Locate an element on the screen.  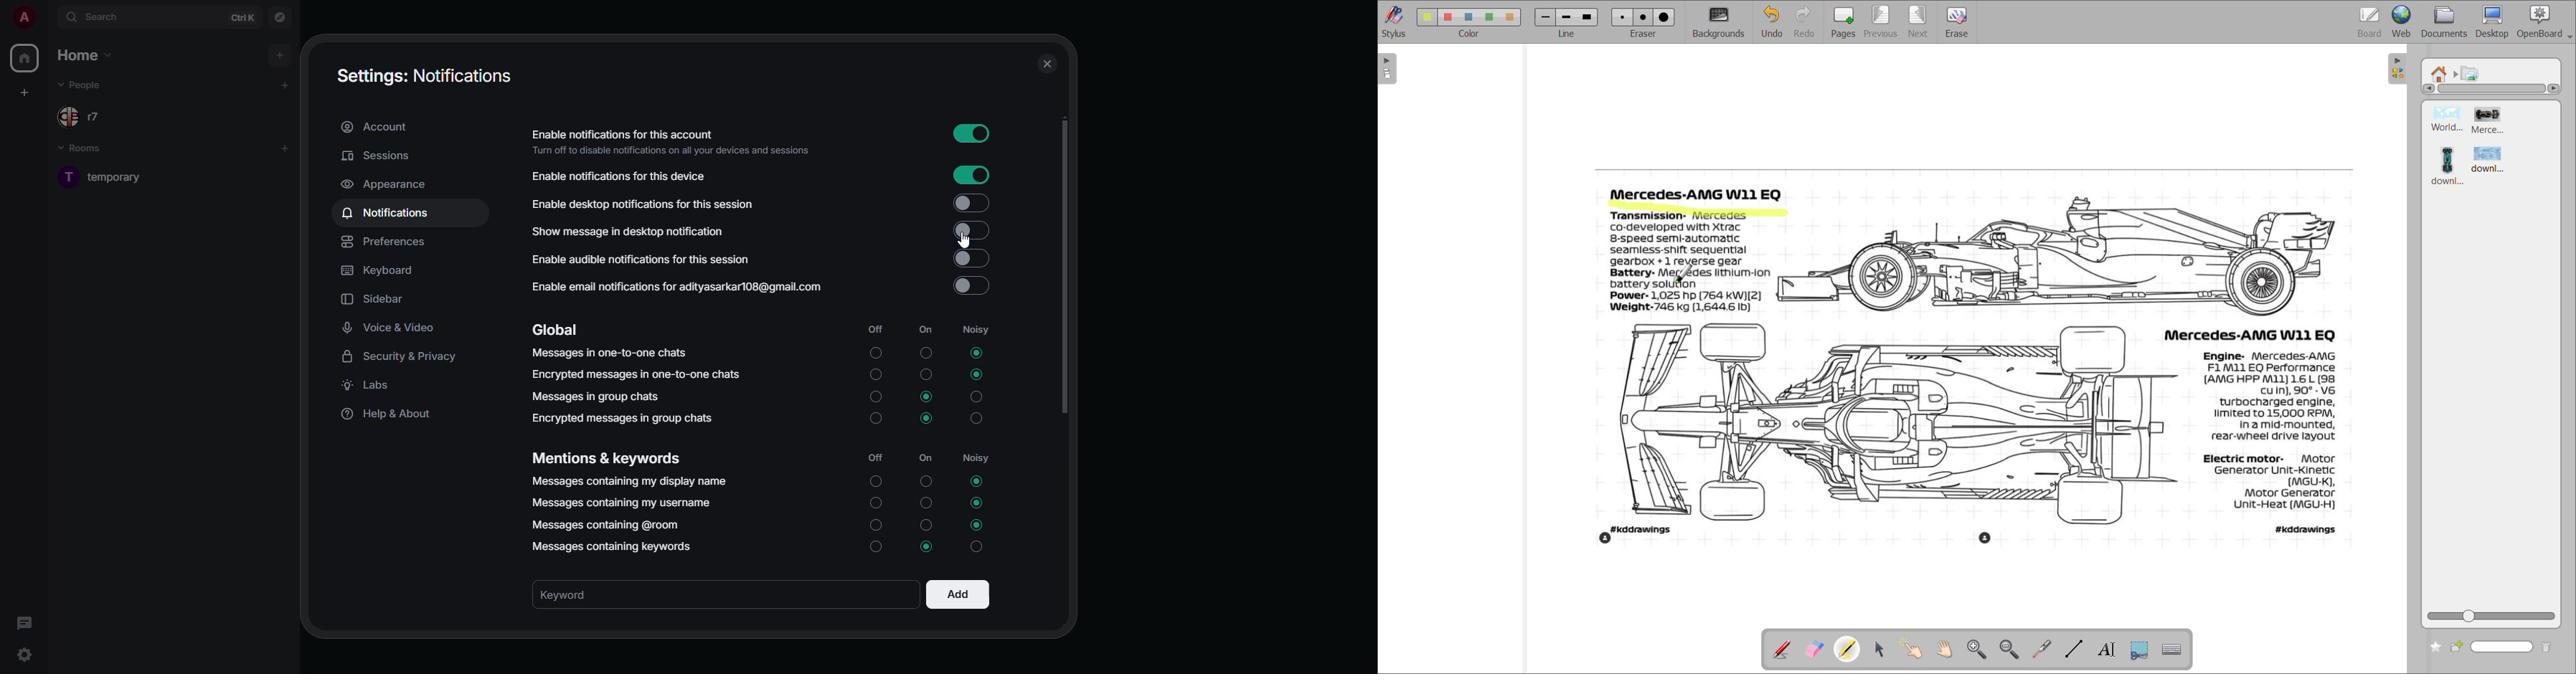
selected is located at coordinates (976, 524).